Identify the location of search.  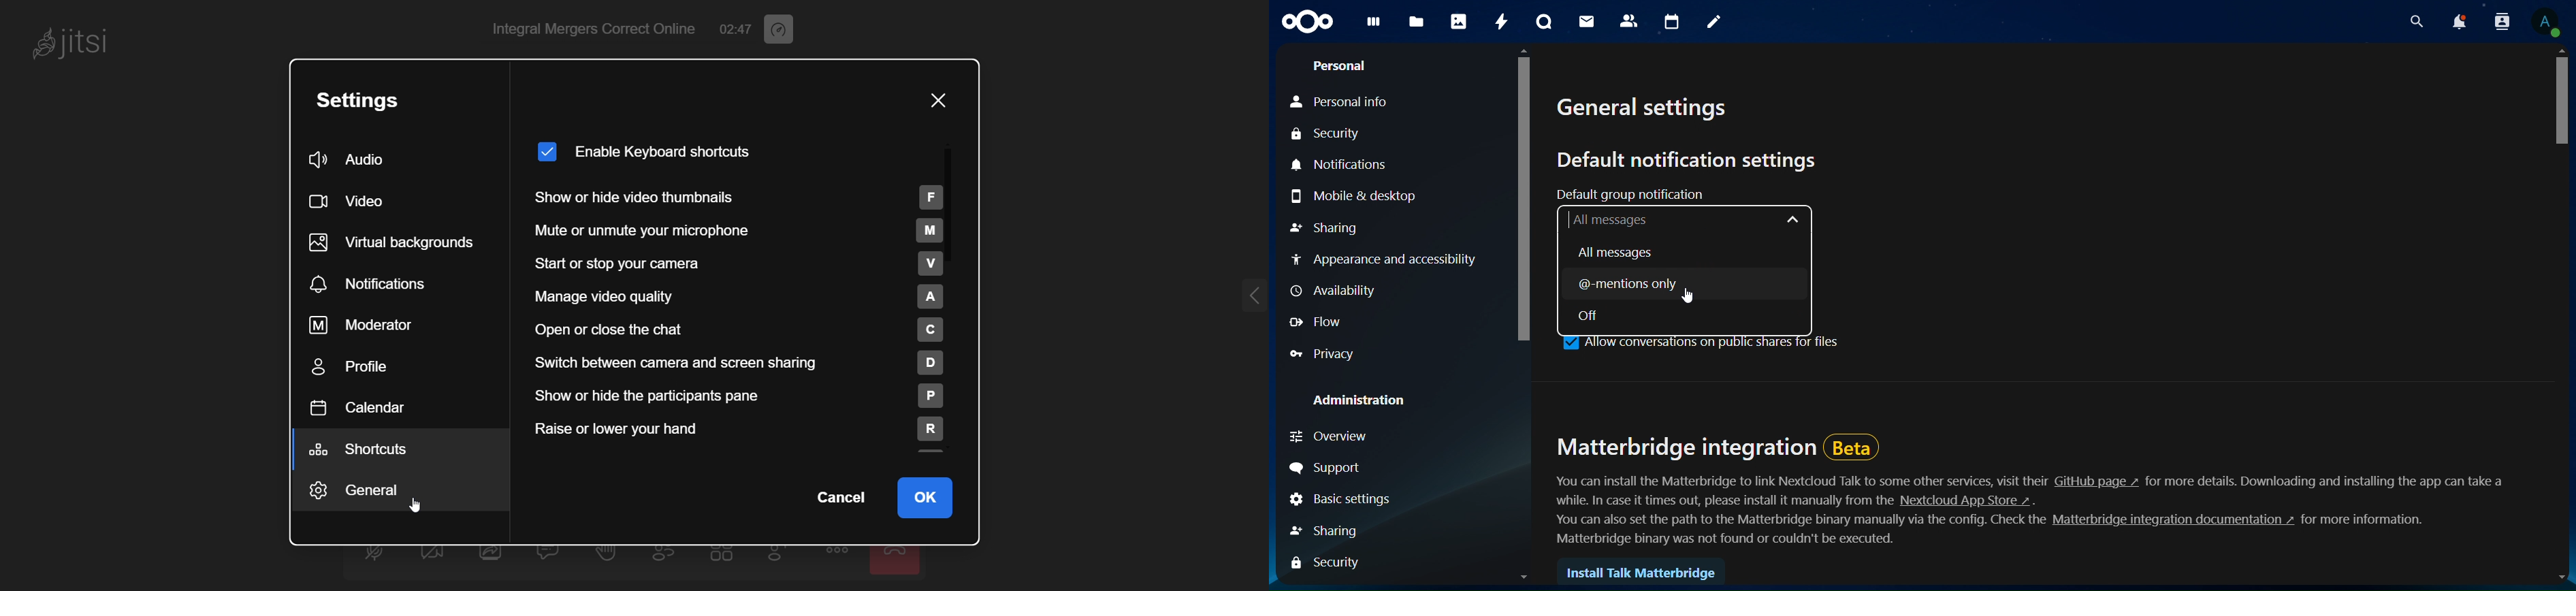
(2409, 20).